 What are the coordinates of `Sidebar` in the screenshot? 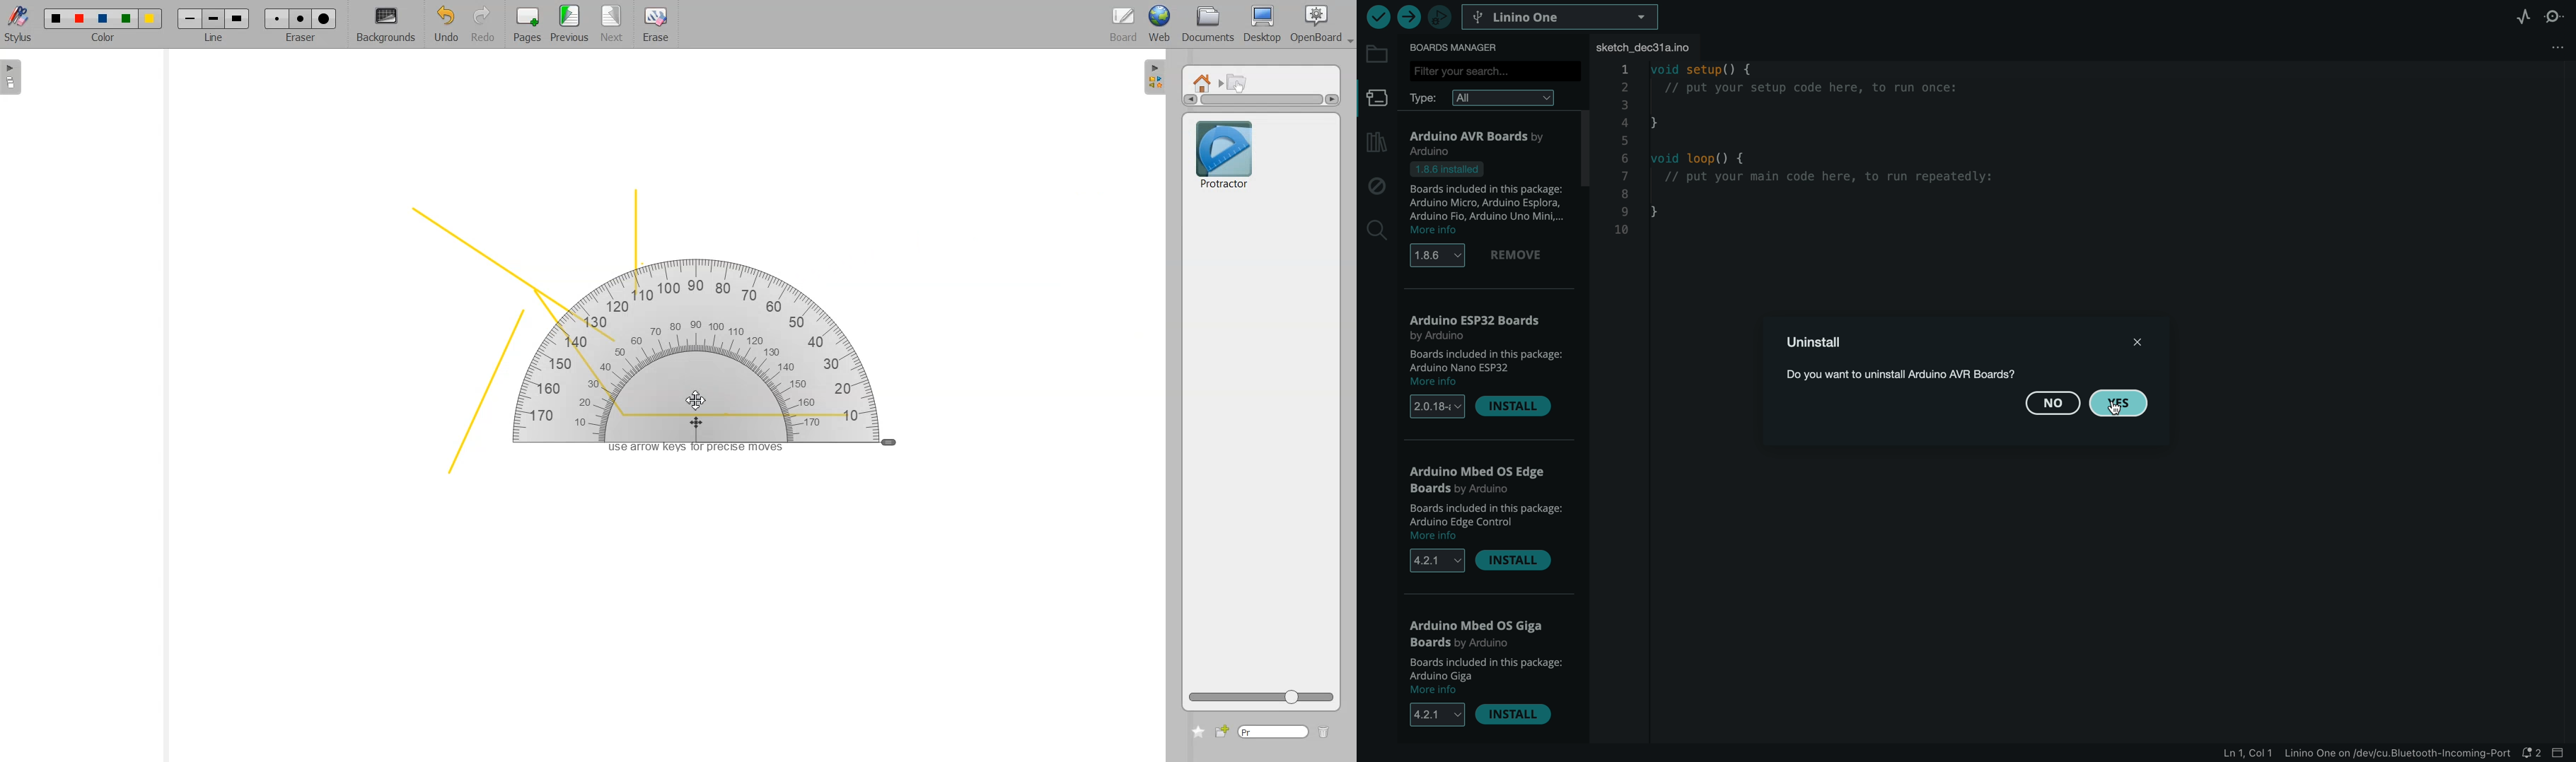 It's located at (16, 77).